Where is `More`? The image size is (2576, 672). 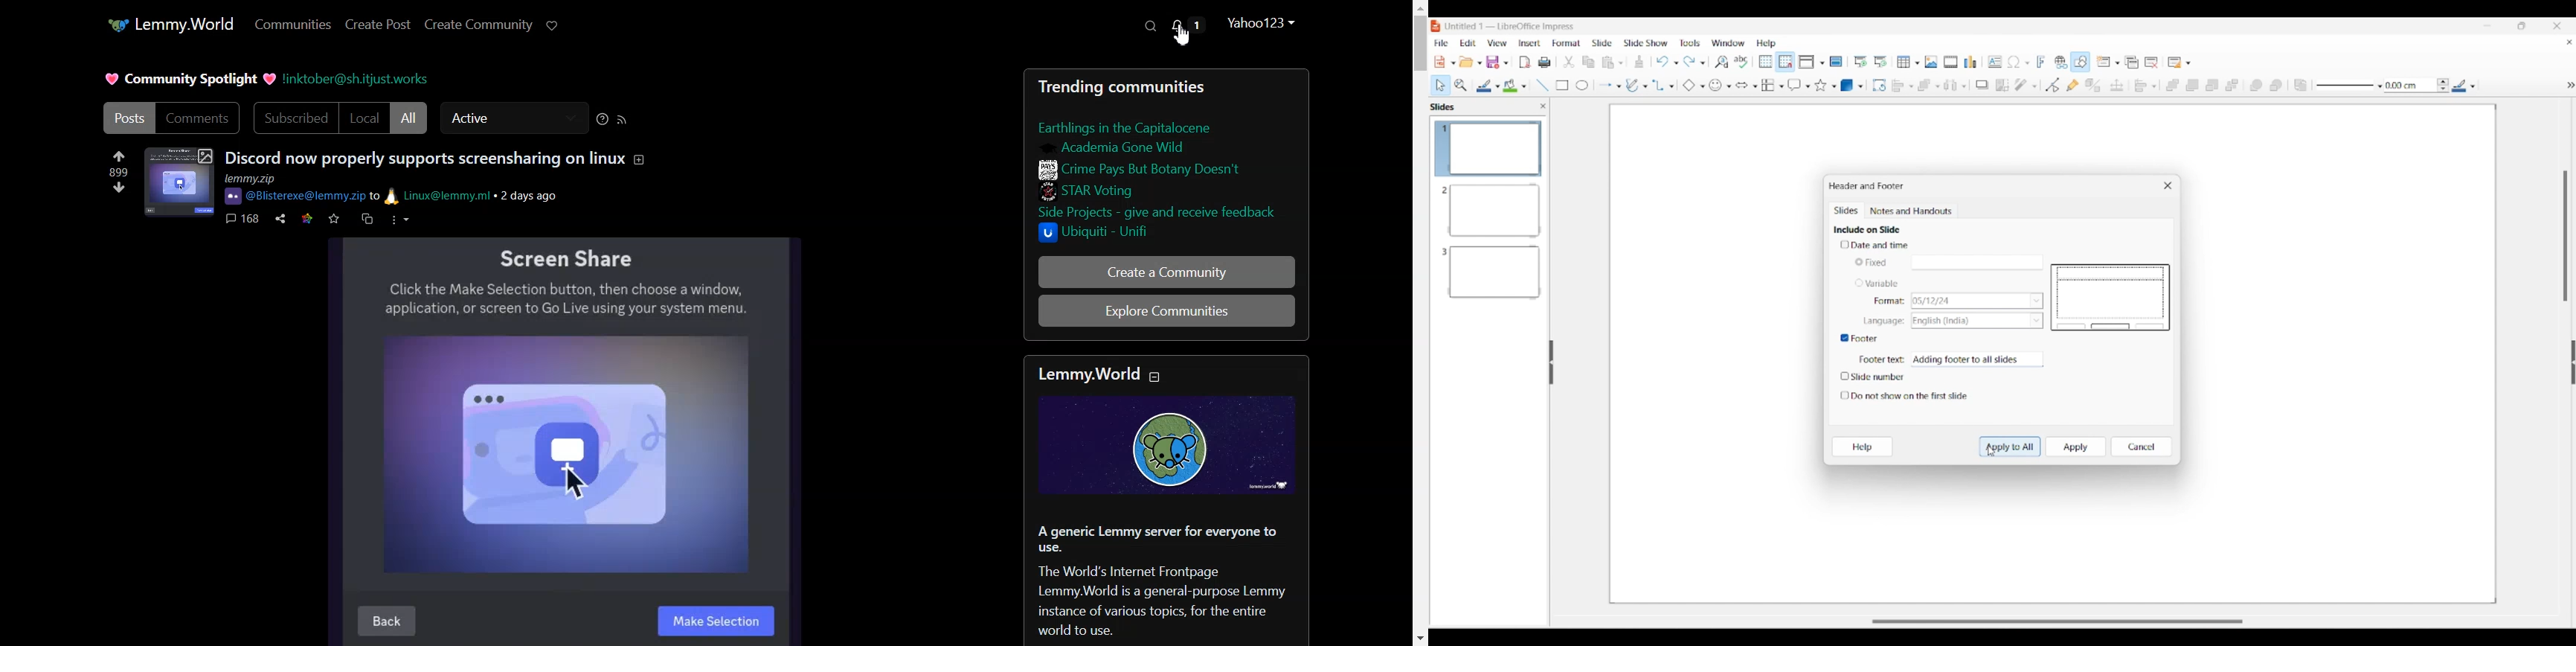
More is located at coordinates (399, 220).